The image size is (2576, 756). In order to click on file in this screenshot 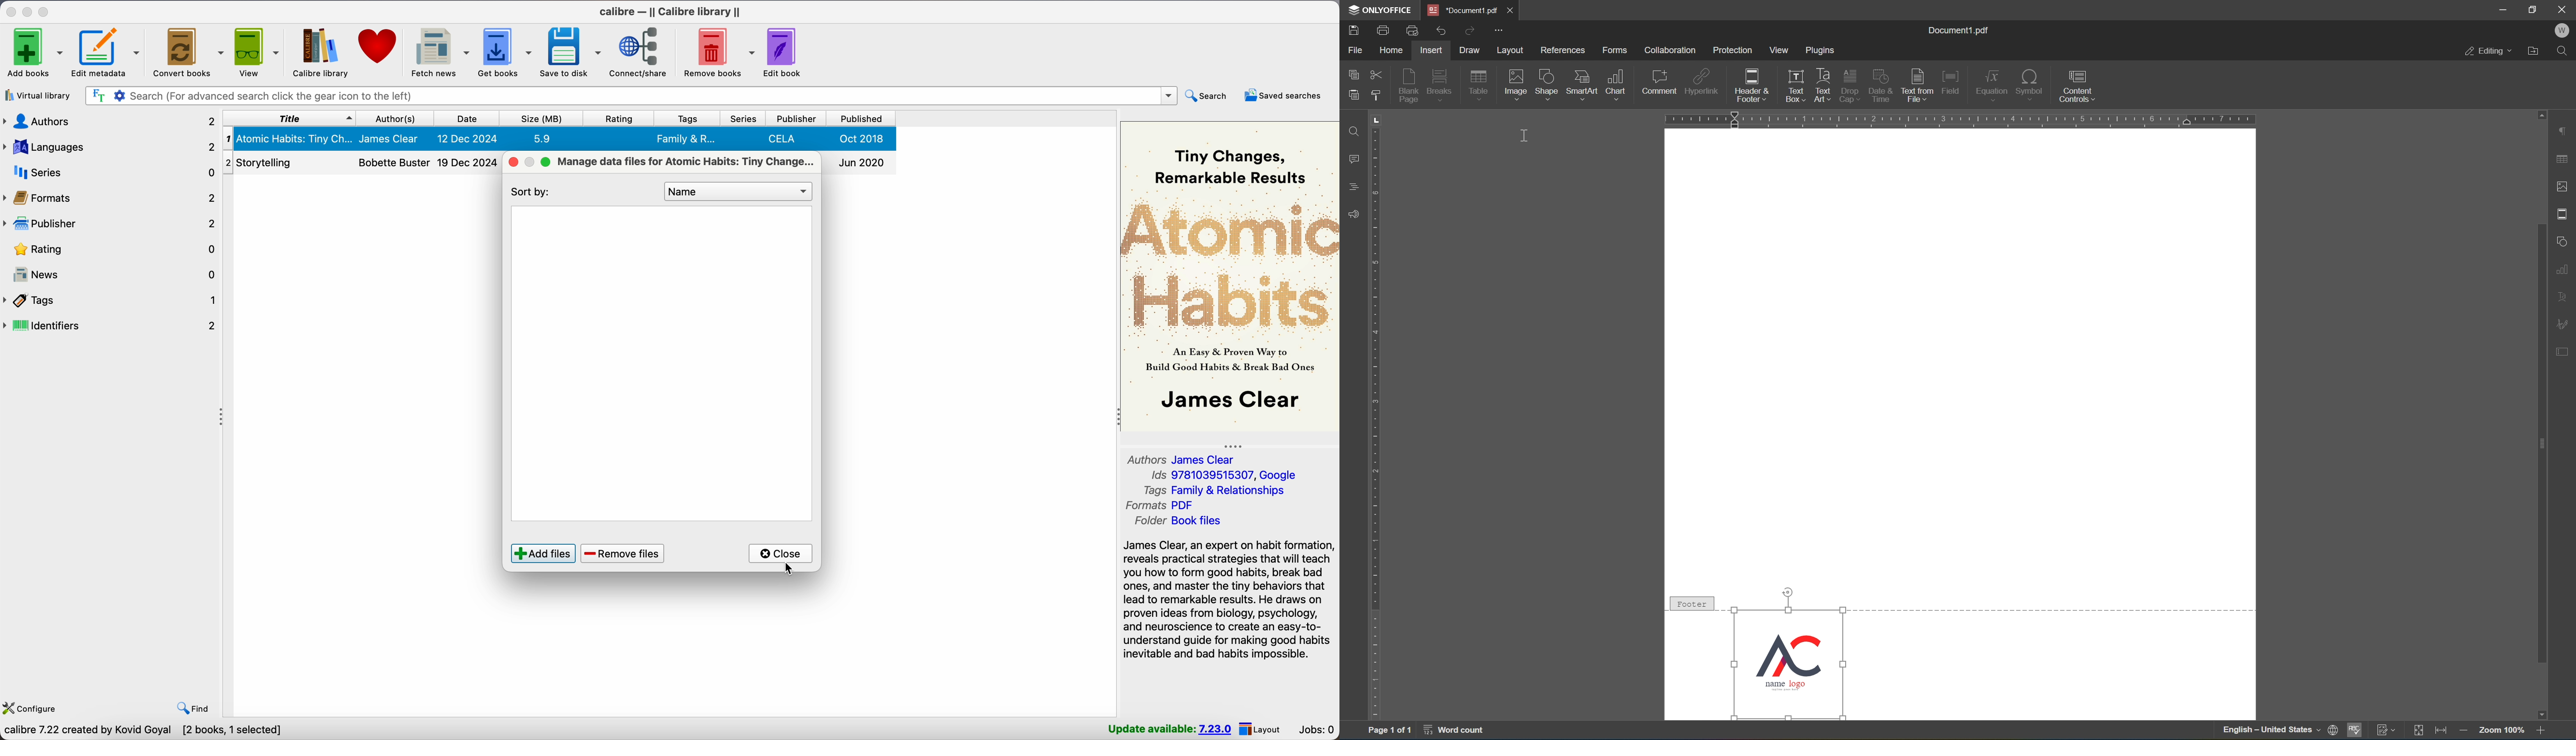, I will do `click(1352, 50)`.